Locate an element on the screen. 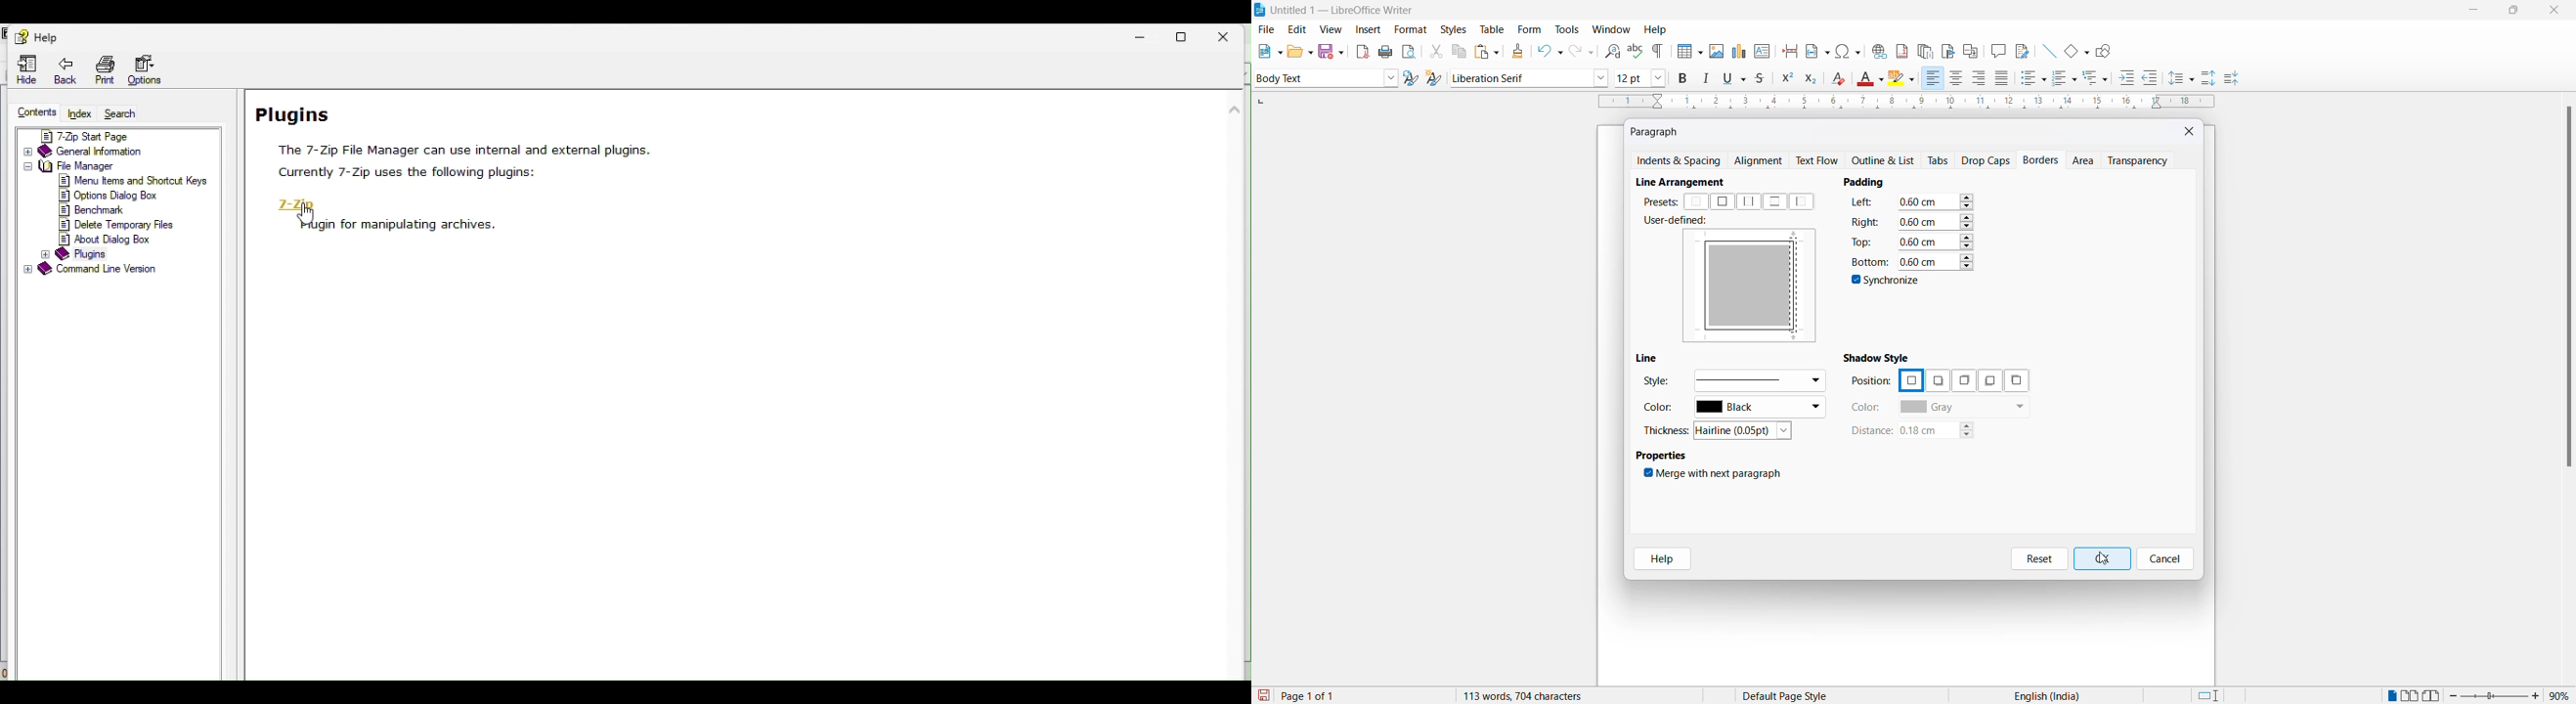 The image size is (2576, 728). superscript is located at coordinates (1786, 80).